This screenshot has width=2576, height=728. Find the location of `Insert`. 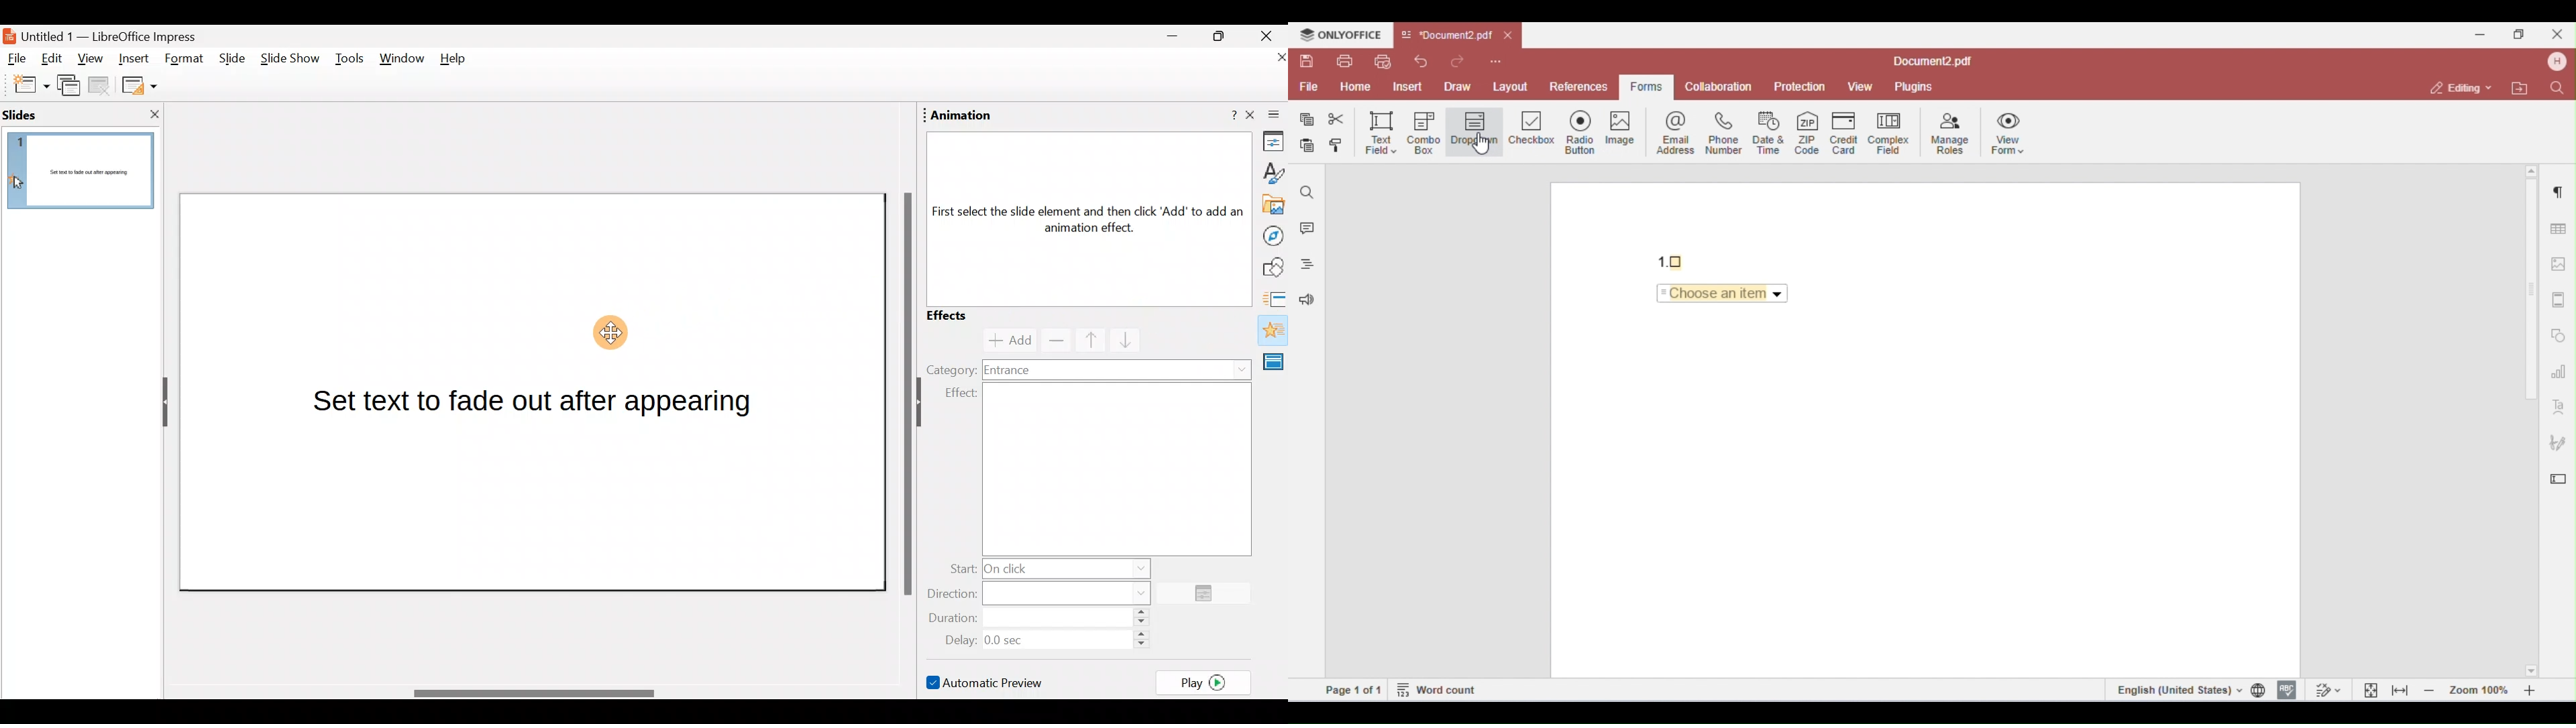

Insert is located at coordinates (133, 56).